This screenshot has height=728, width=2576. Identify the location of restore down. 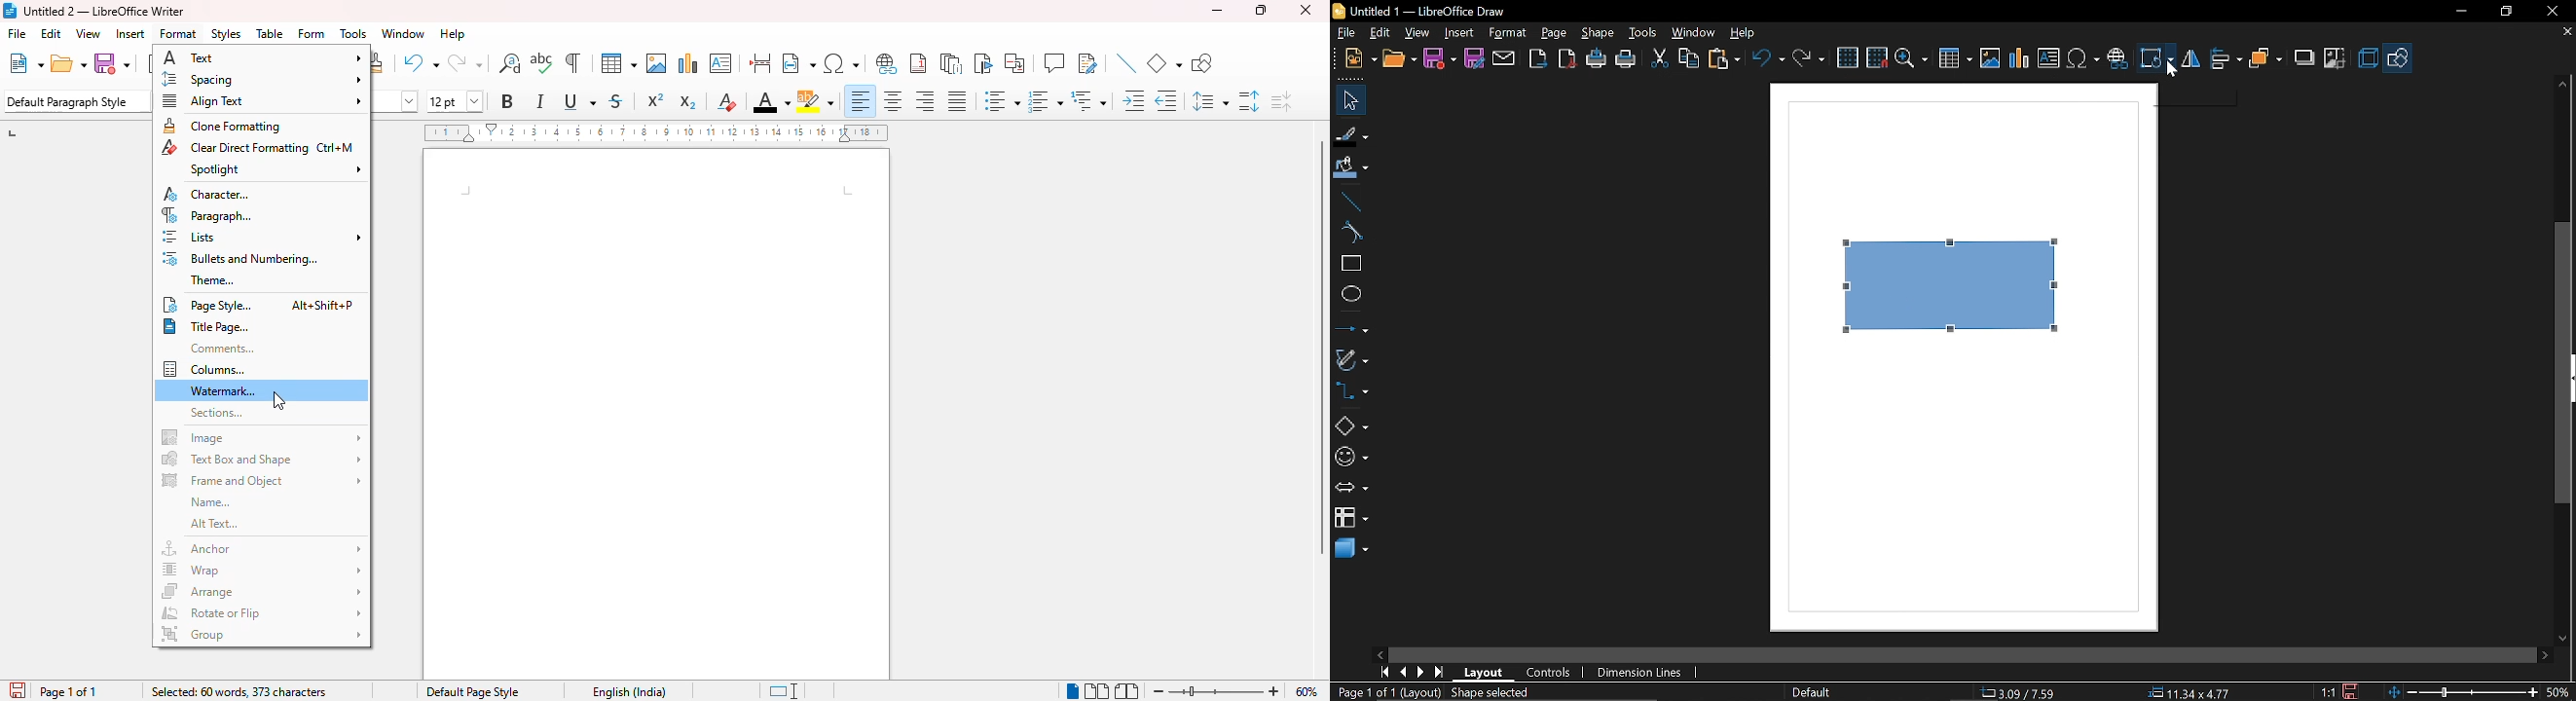
(2506, 12).